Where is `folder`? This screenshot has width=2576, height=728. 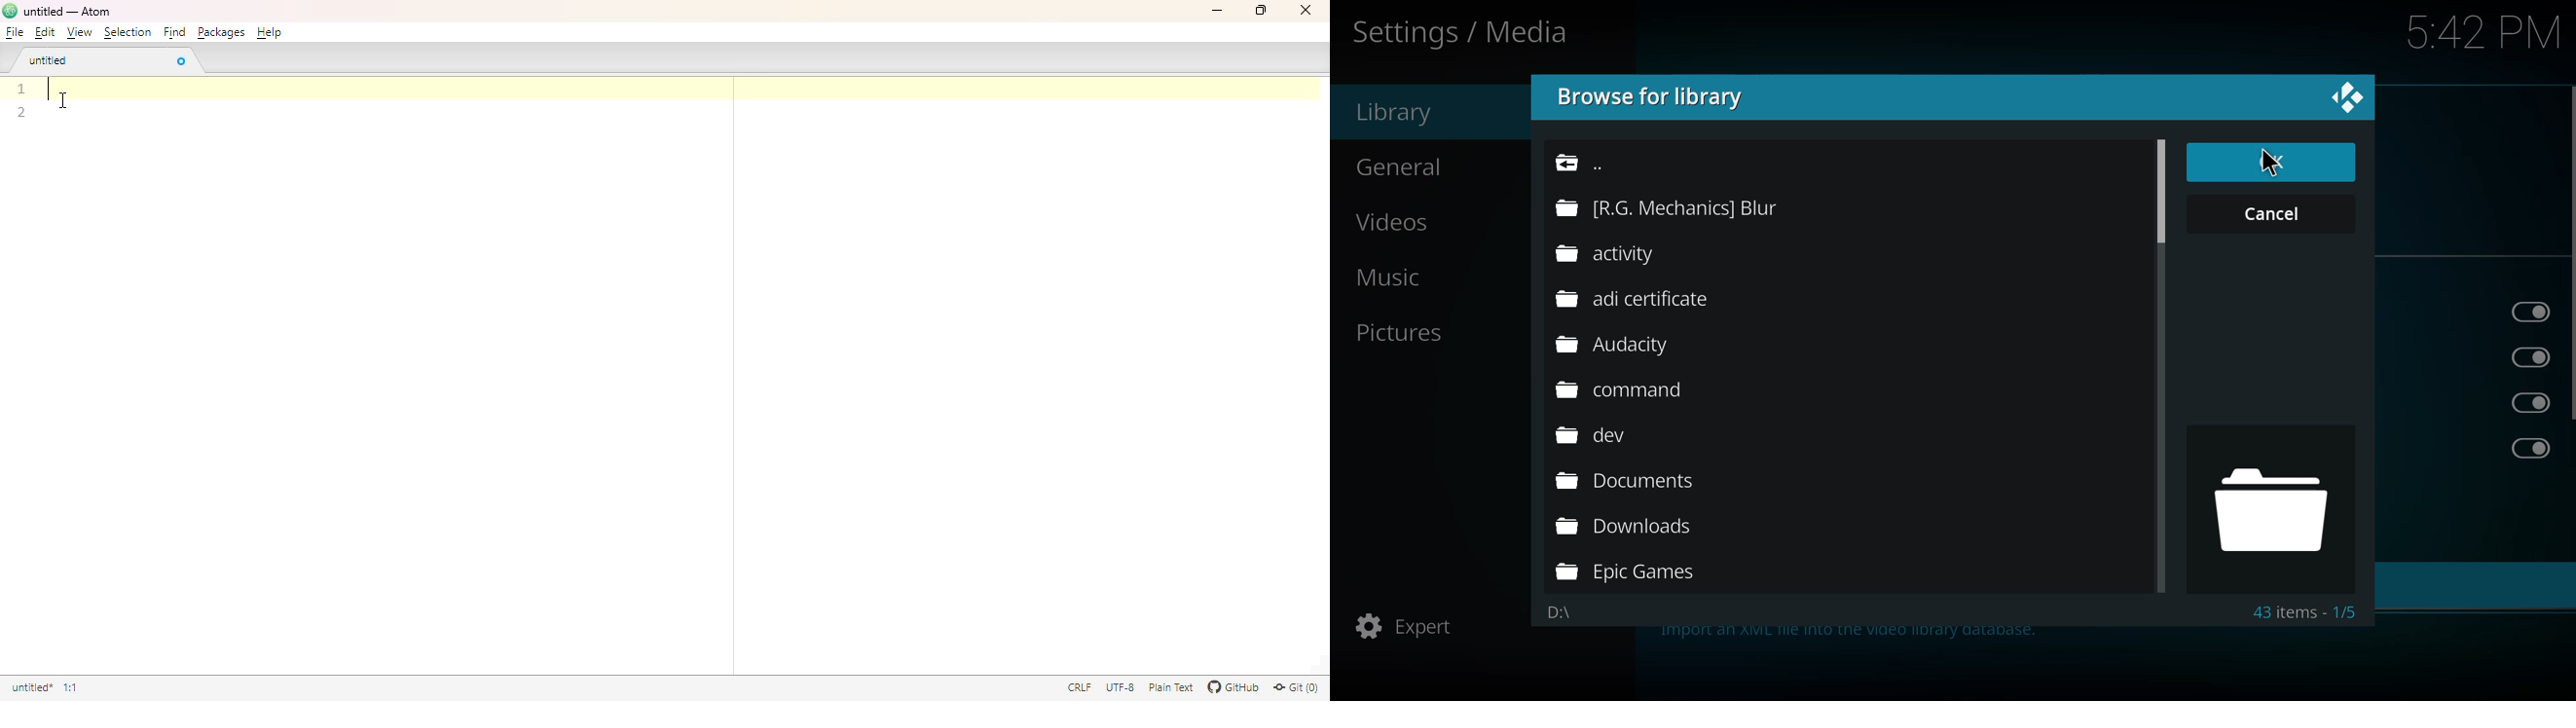 folder is located at coordinates (1630, 481).